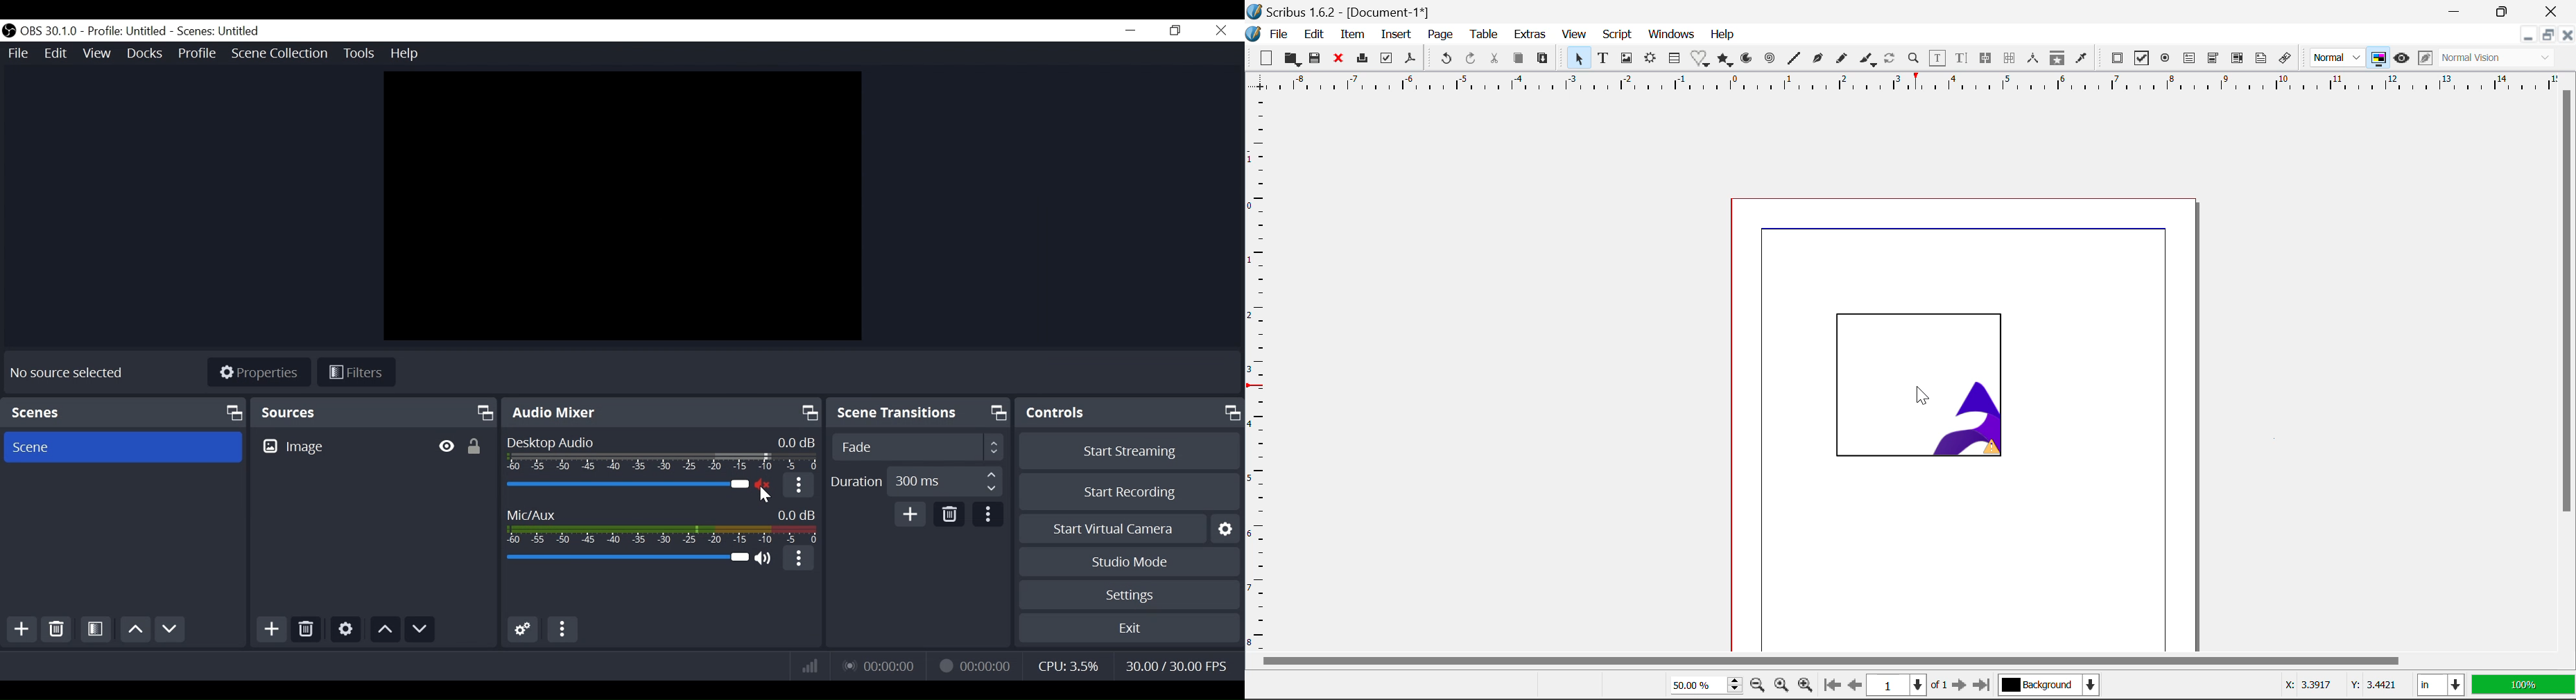  I want to click on Close, so click(1338, 59).